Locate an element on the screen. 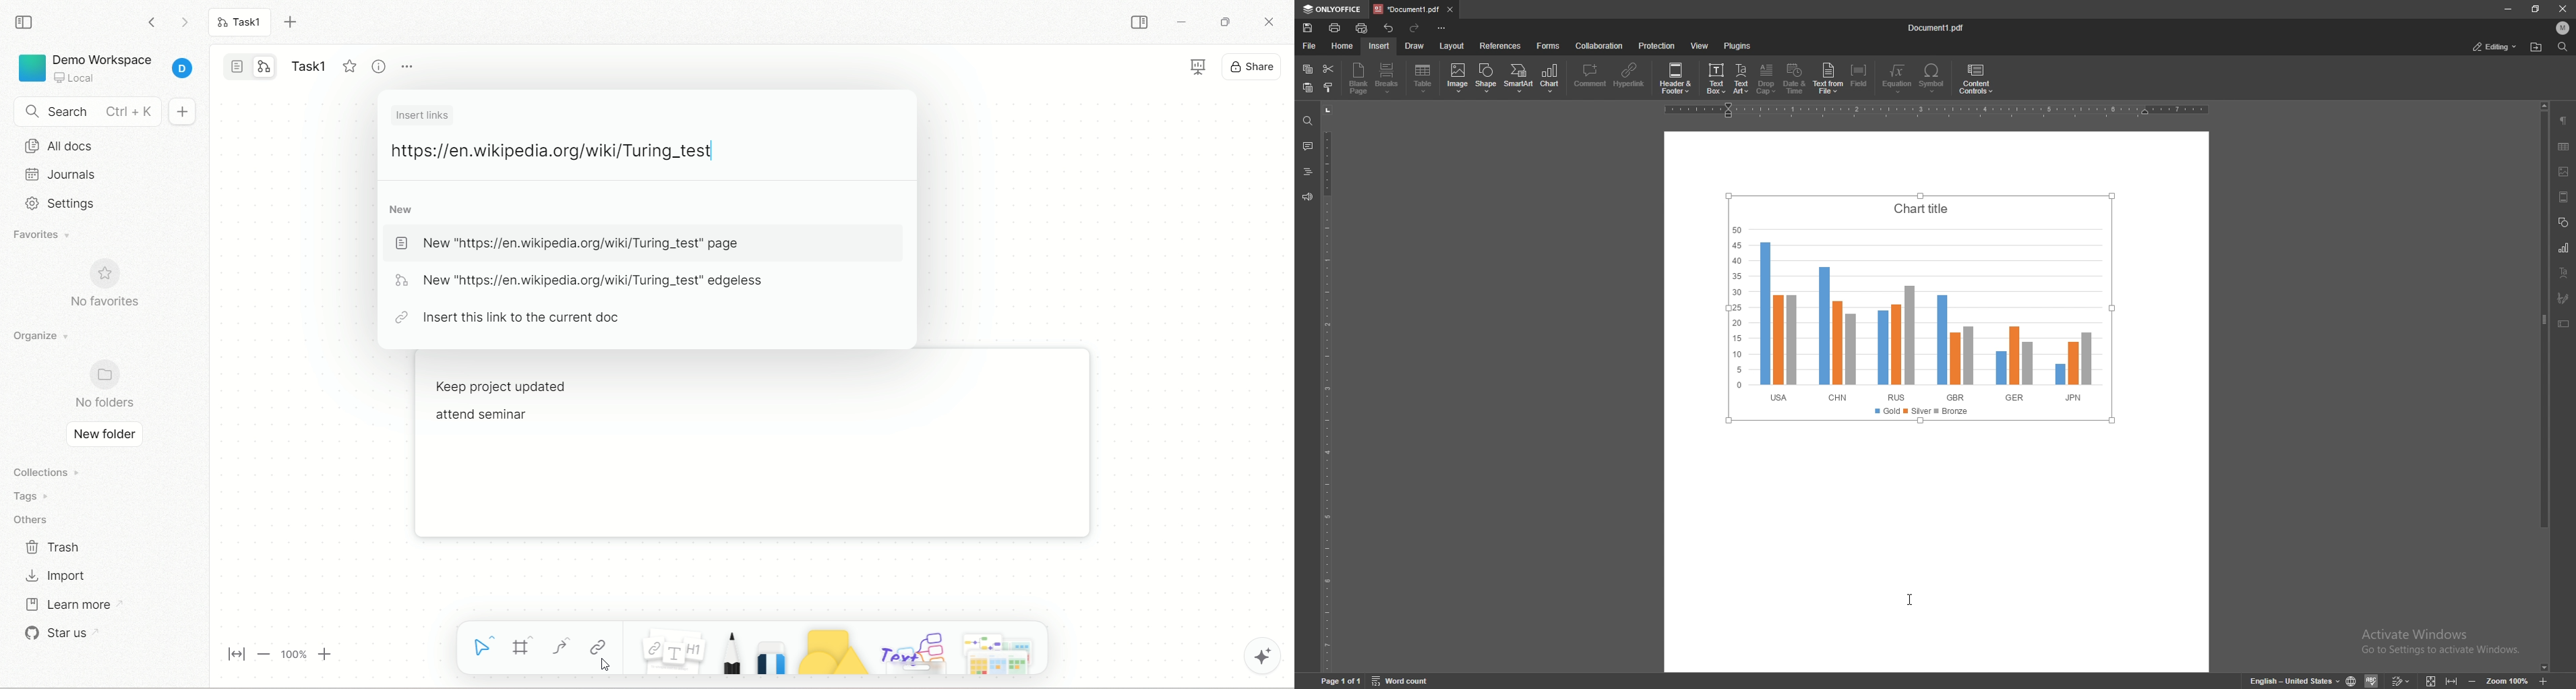  draw is located at coordinates (1416, 46).